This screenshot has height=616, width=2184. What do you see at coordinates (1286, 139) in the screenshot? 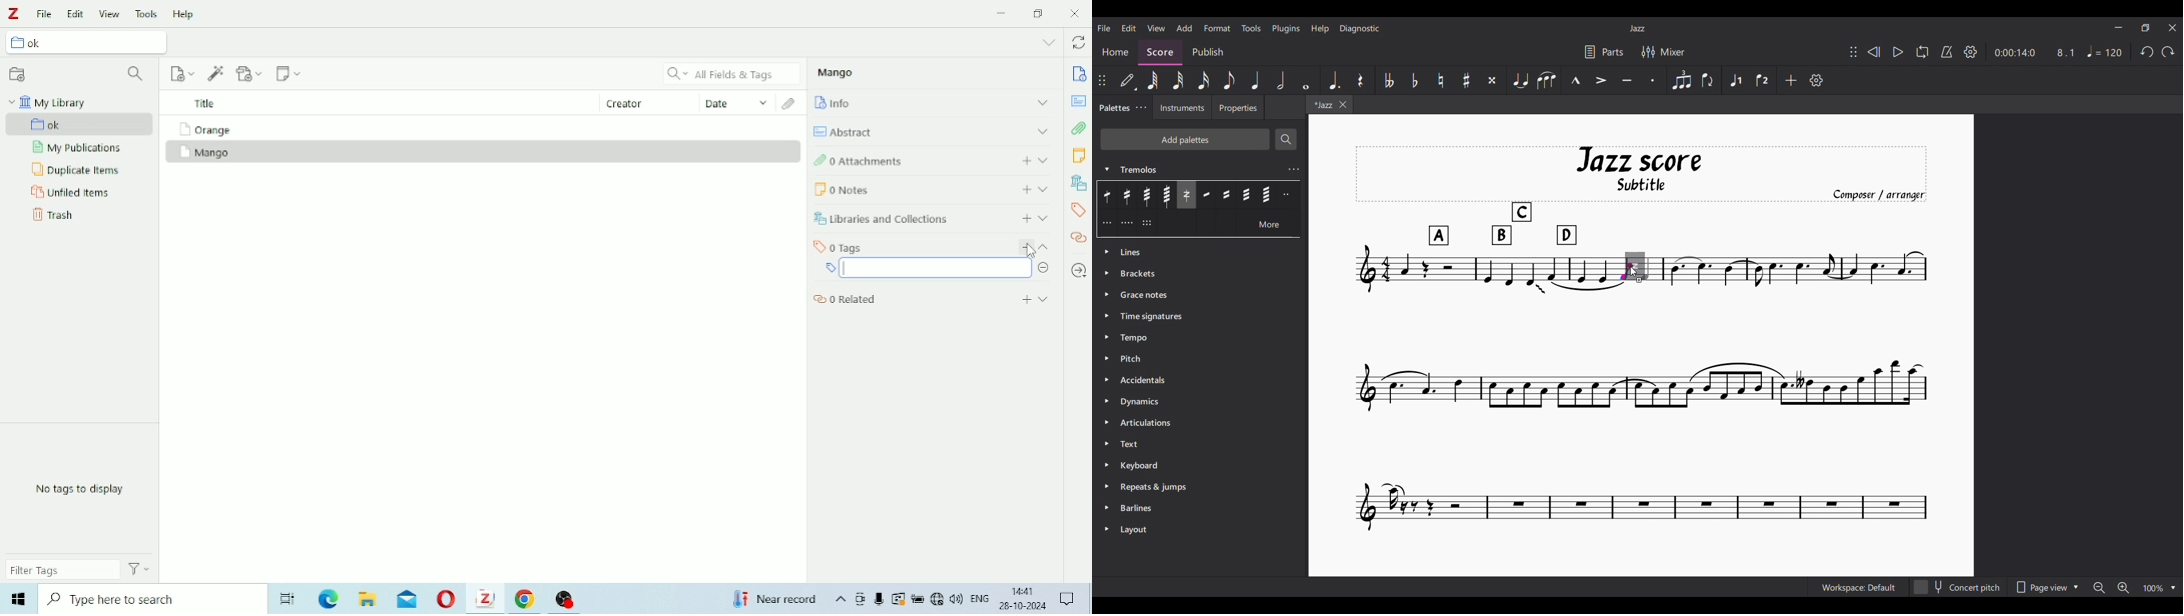
I see `Search` at bounding box center [1286, 139].